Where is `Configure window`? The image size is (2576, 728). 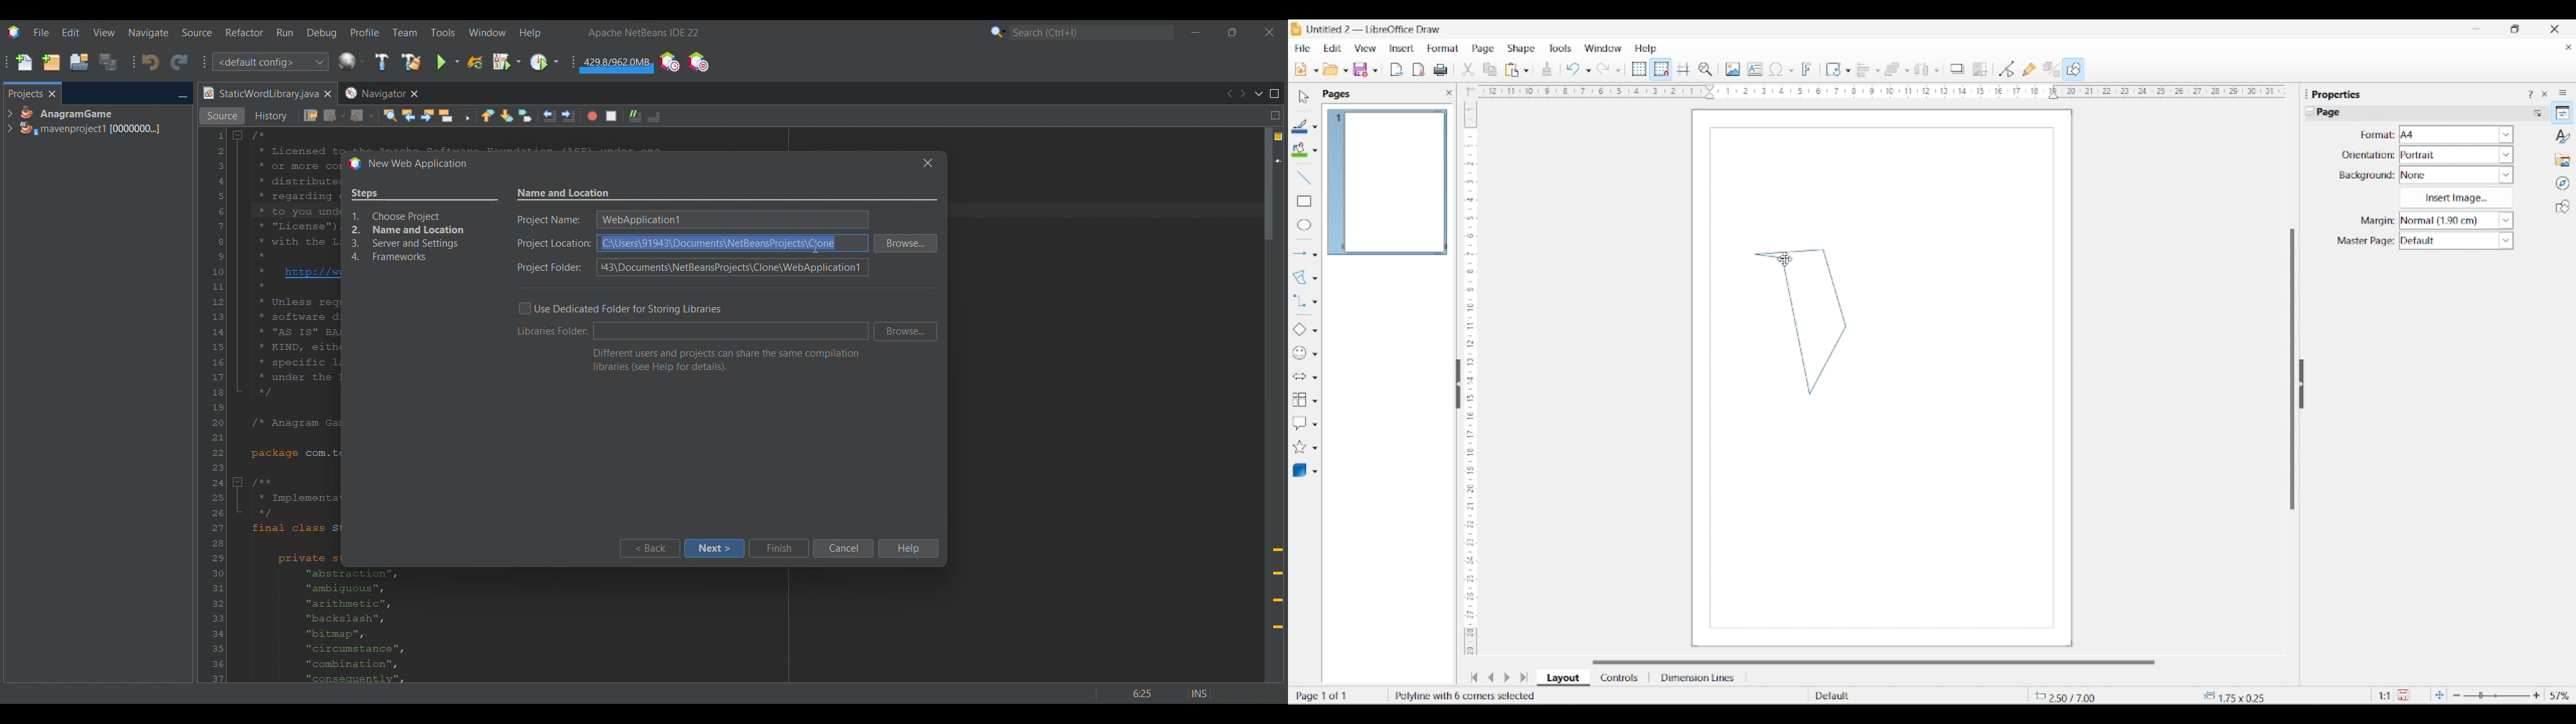 Configure window is located at coordinates (351, 61).